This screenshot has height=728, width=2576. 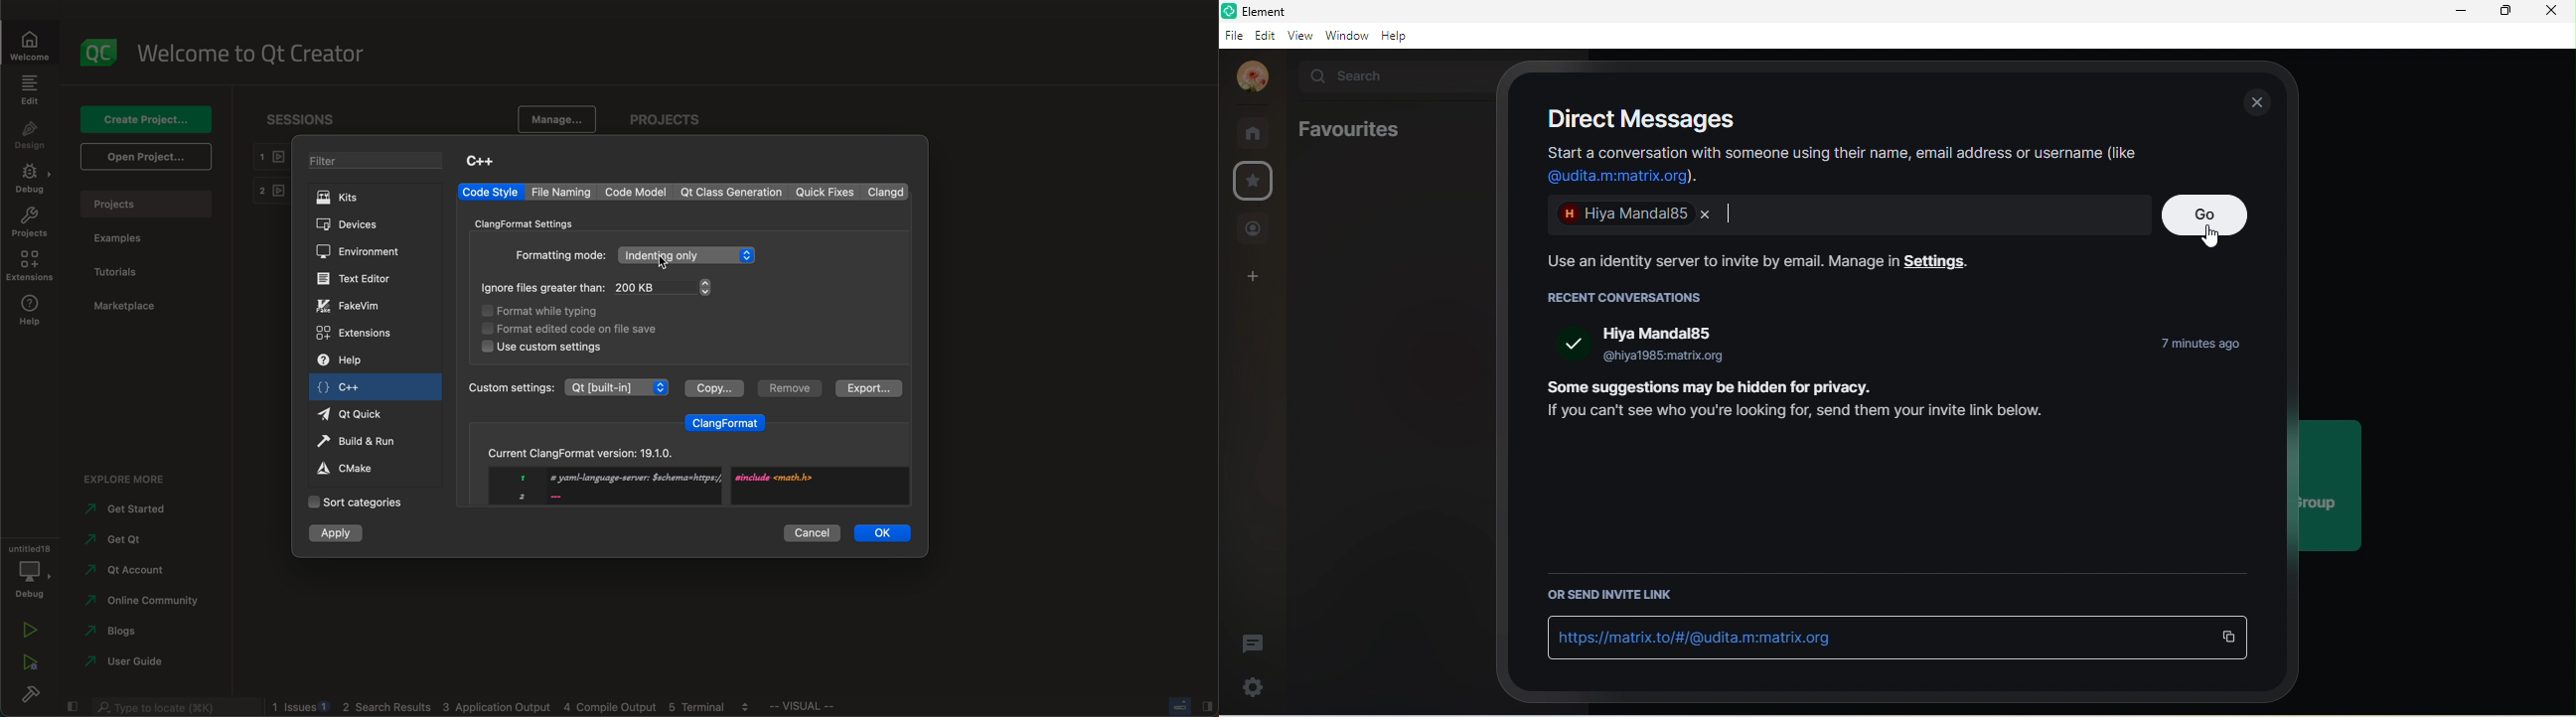 I want to click on user guide, so click(x=127, y=663).